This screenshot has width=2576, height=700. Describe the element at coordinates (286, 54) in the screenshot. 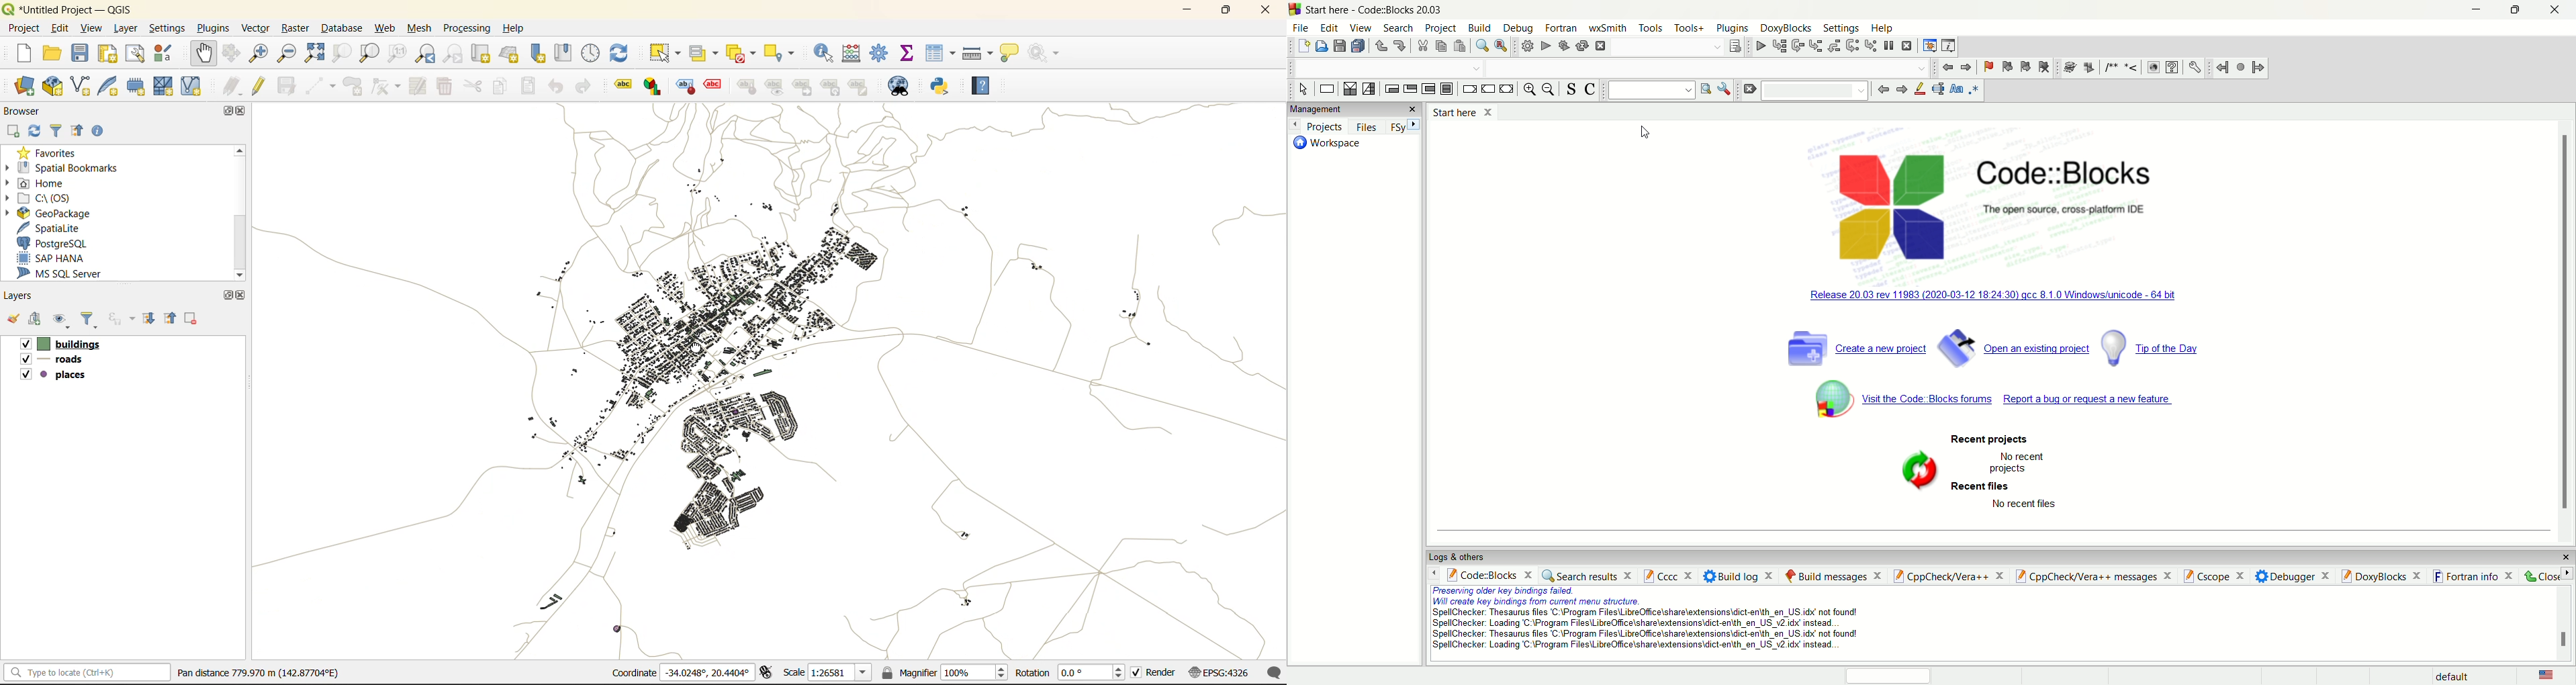

I see `zoom out` at that location.